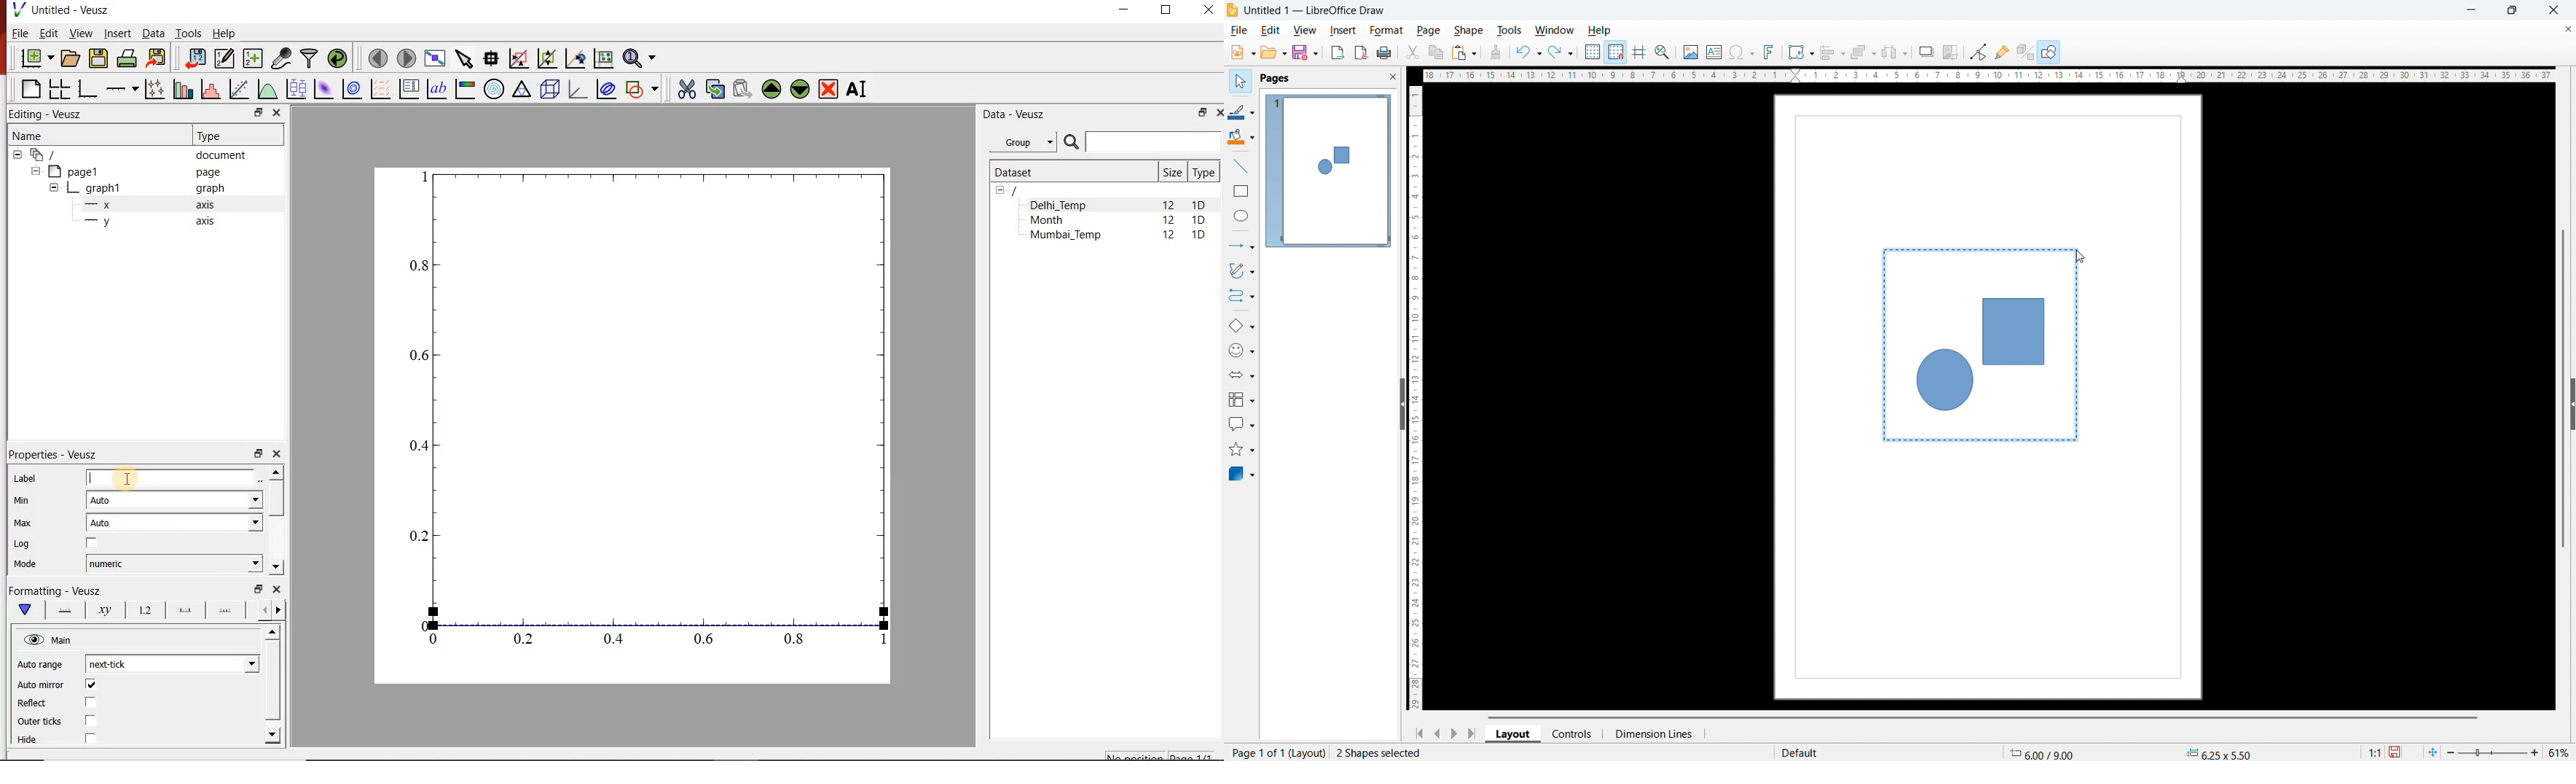 This screenshot has width=2576, height=784. Describe the element at coordinates (310, 58) in the screenshot. I see `filter data` at that location.